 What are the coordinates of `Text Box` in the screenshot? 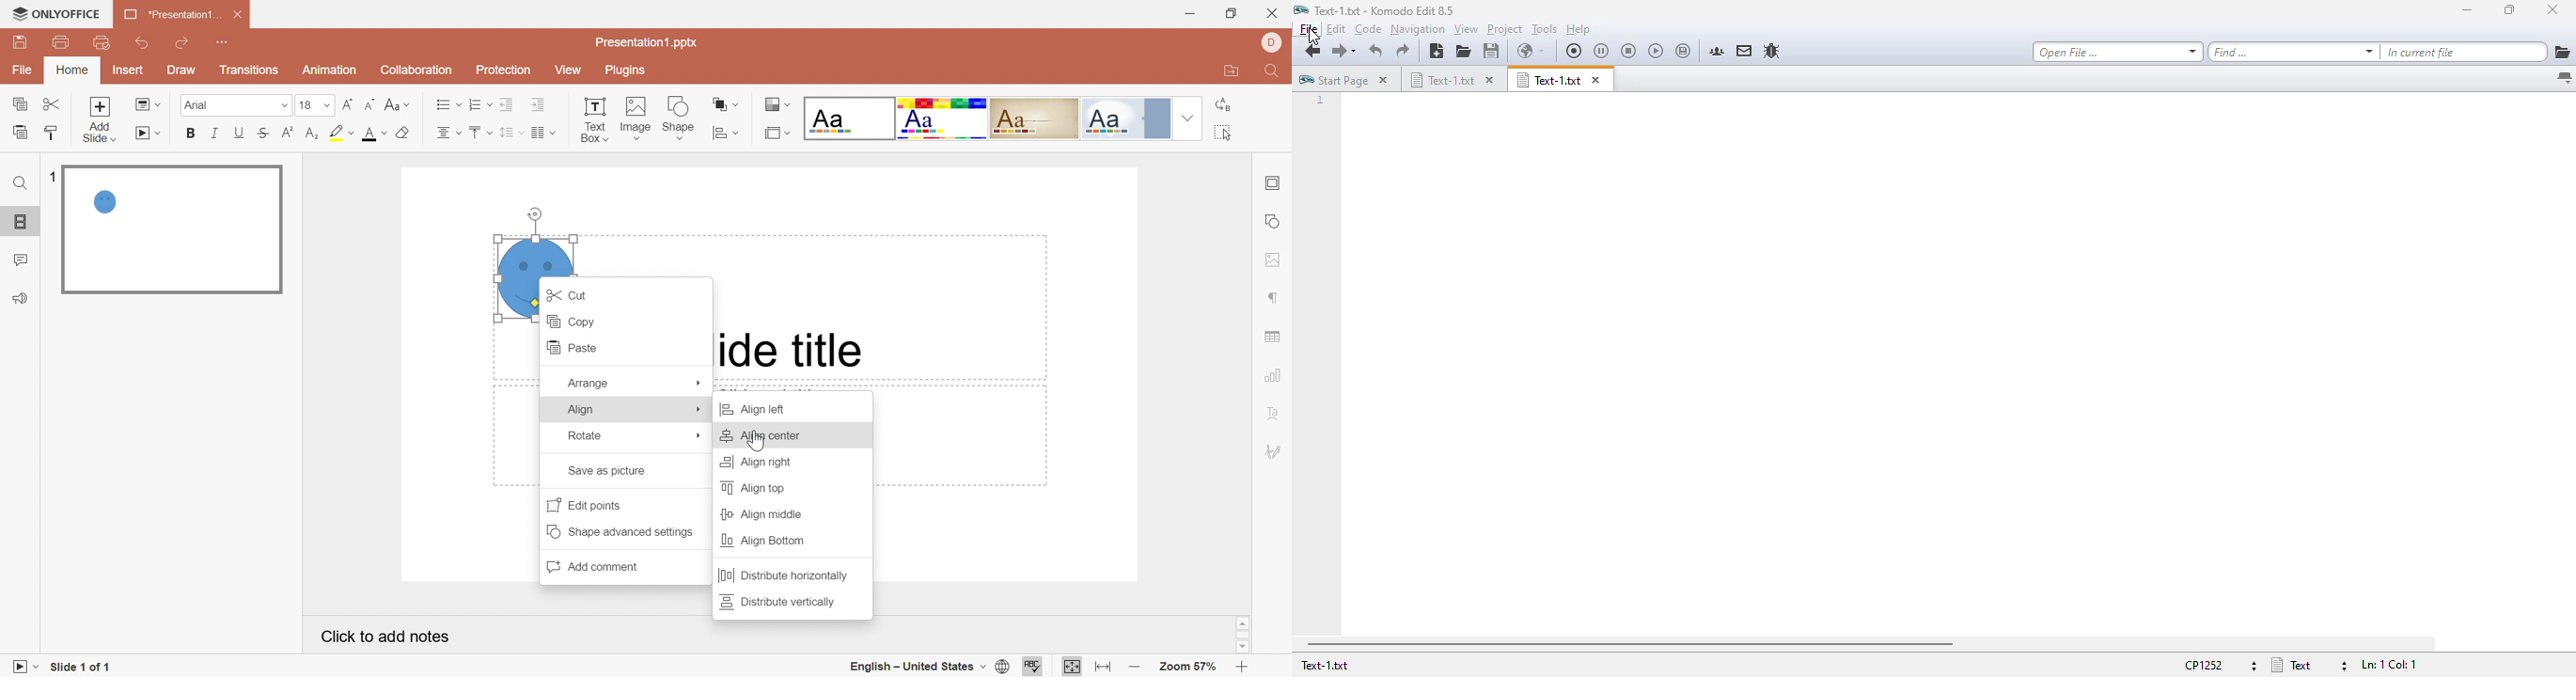 It's located at (595, 118).